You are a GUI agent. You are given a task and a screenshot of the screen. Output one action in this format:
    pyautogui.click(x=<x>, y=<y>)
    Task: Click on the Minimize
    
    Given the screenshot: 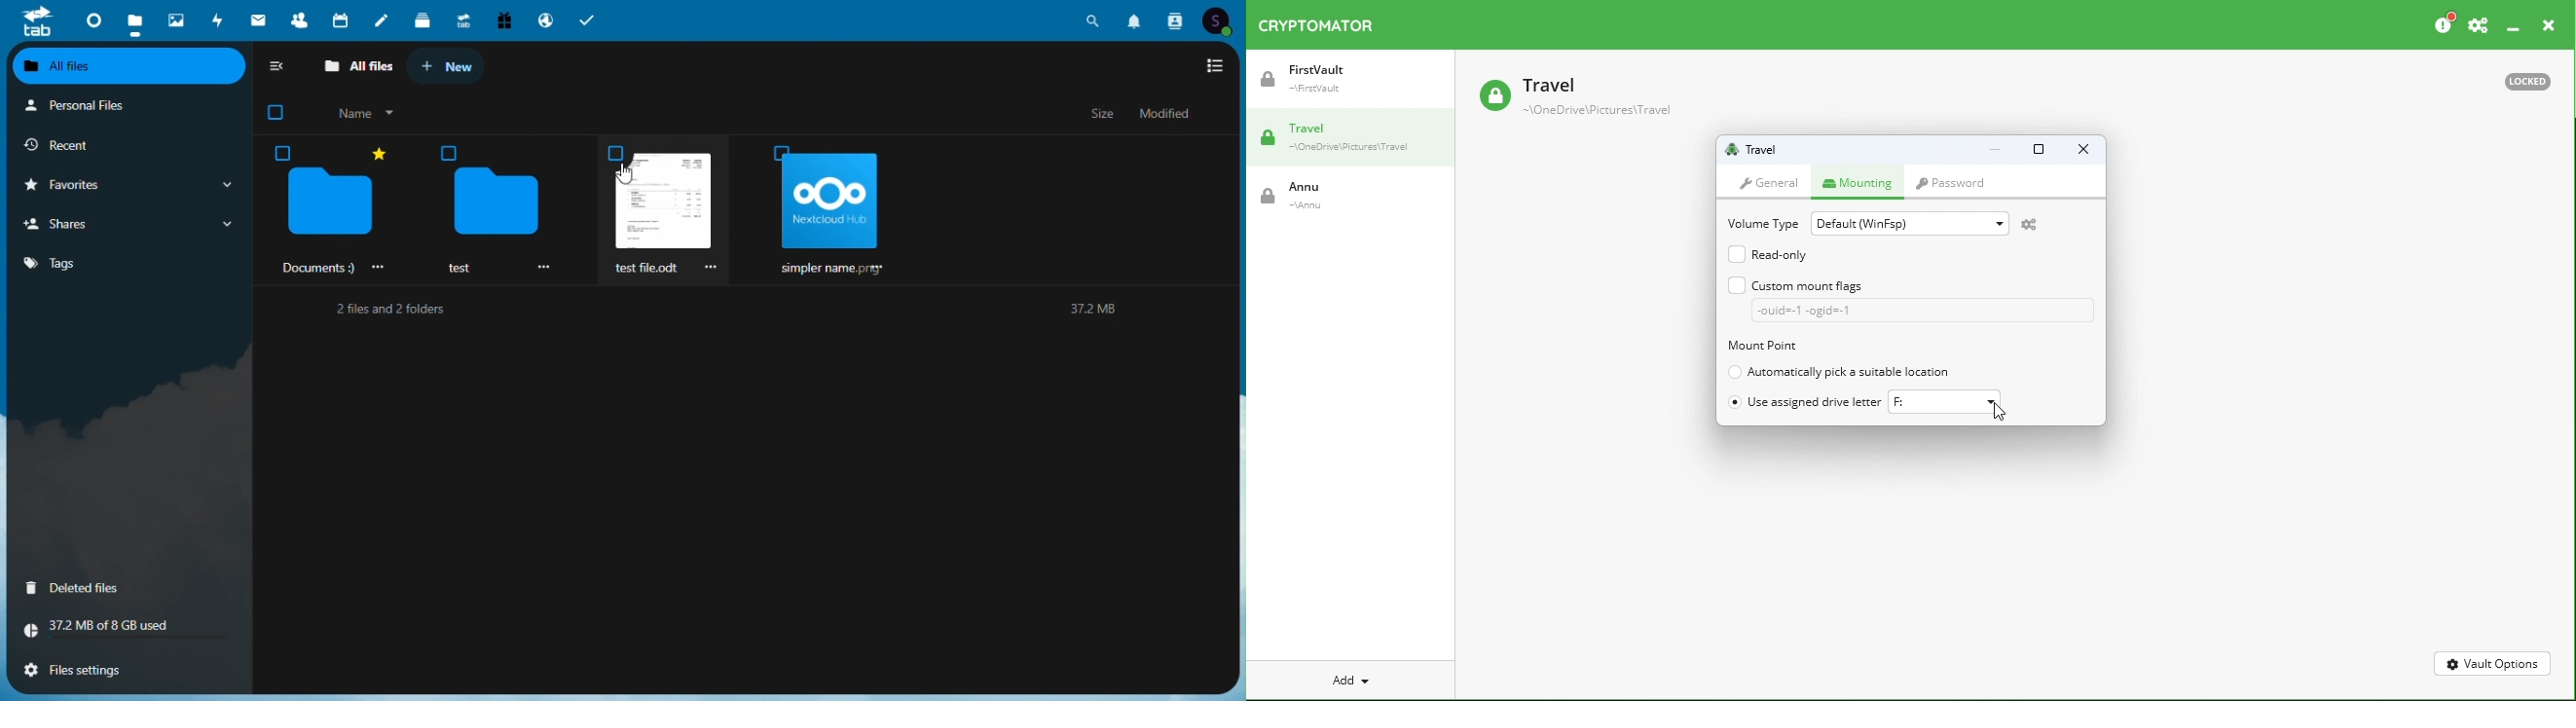 What is the action you would take?
    pyautogui.click(x=1996, y=152)
    